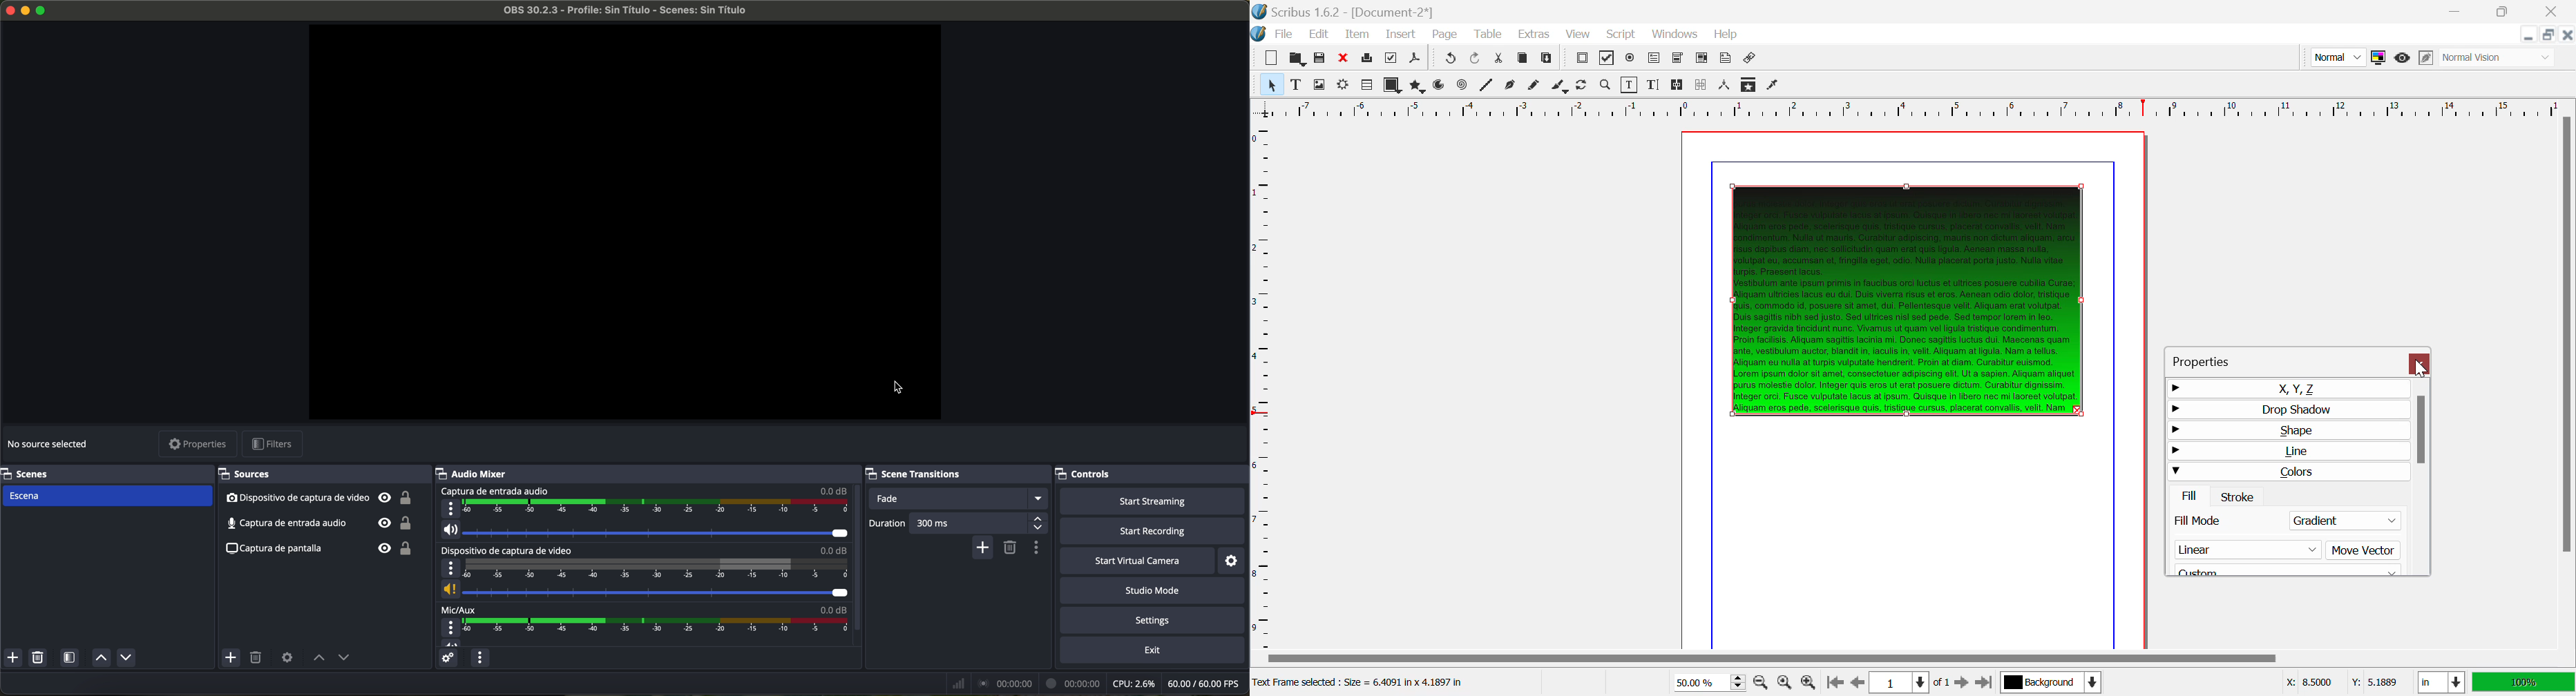  I want to click on Render Frame, so click(1366, 86).